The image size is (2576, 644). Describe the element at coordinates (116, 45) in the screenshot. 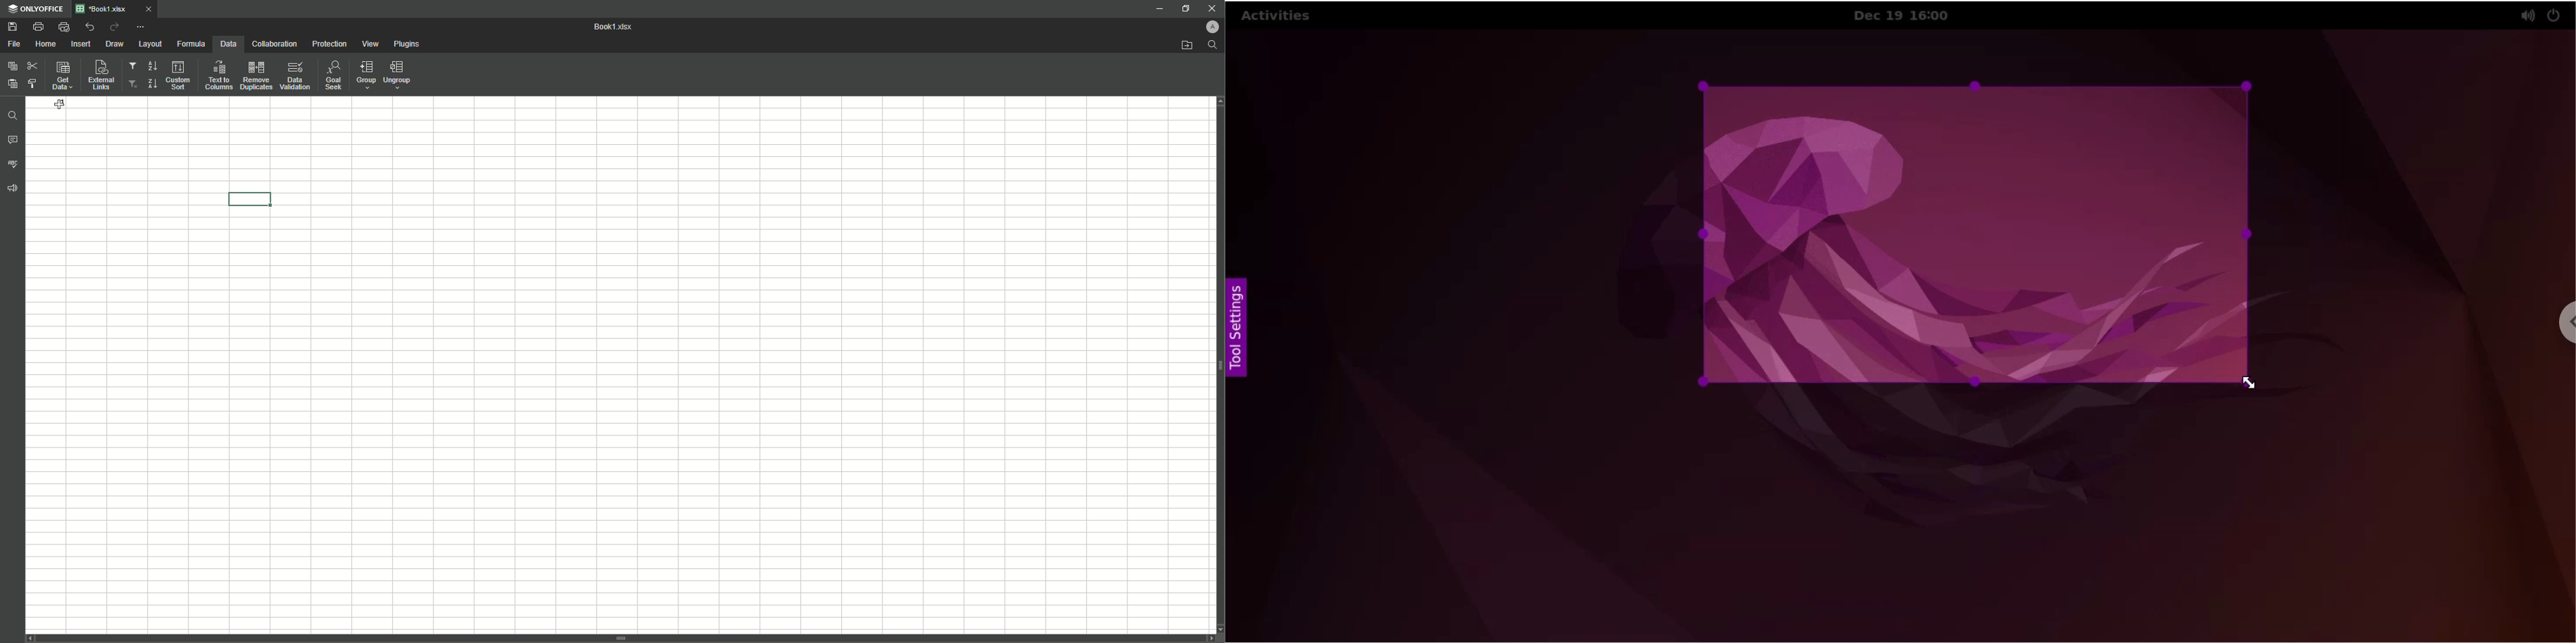

I see `Draw` at that location.